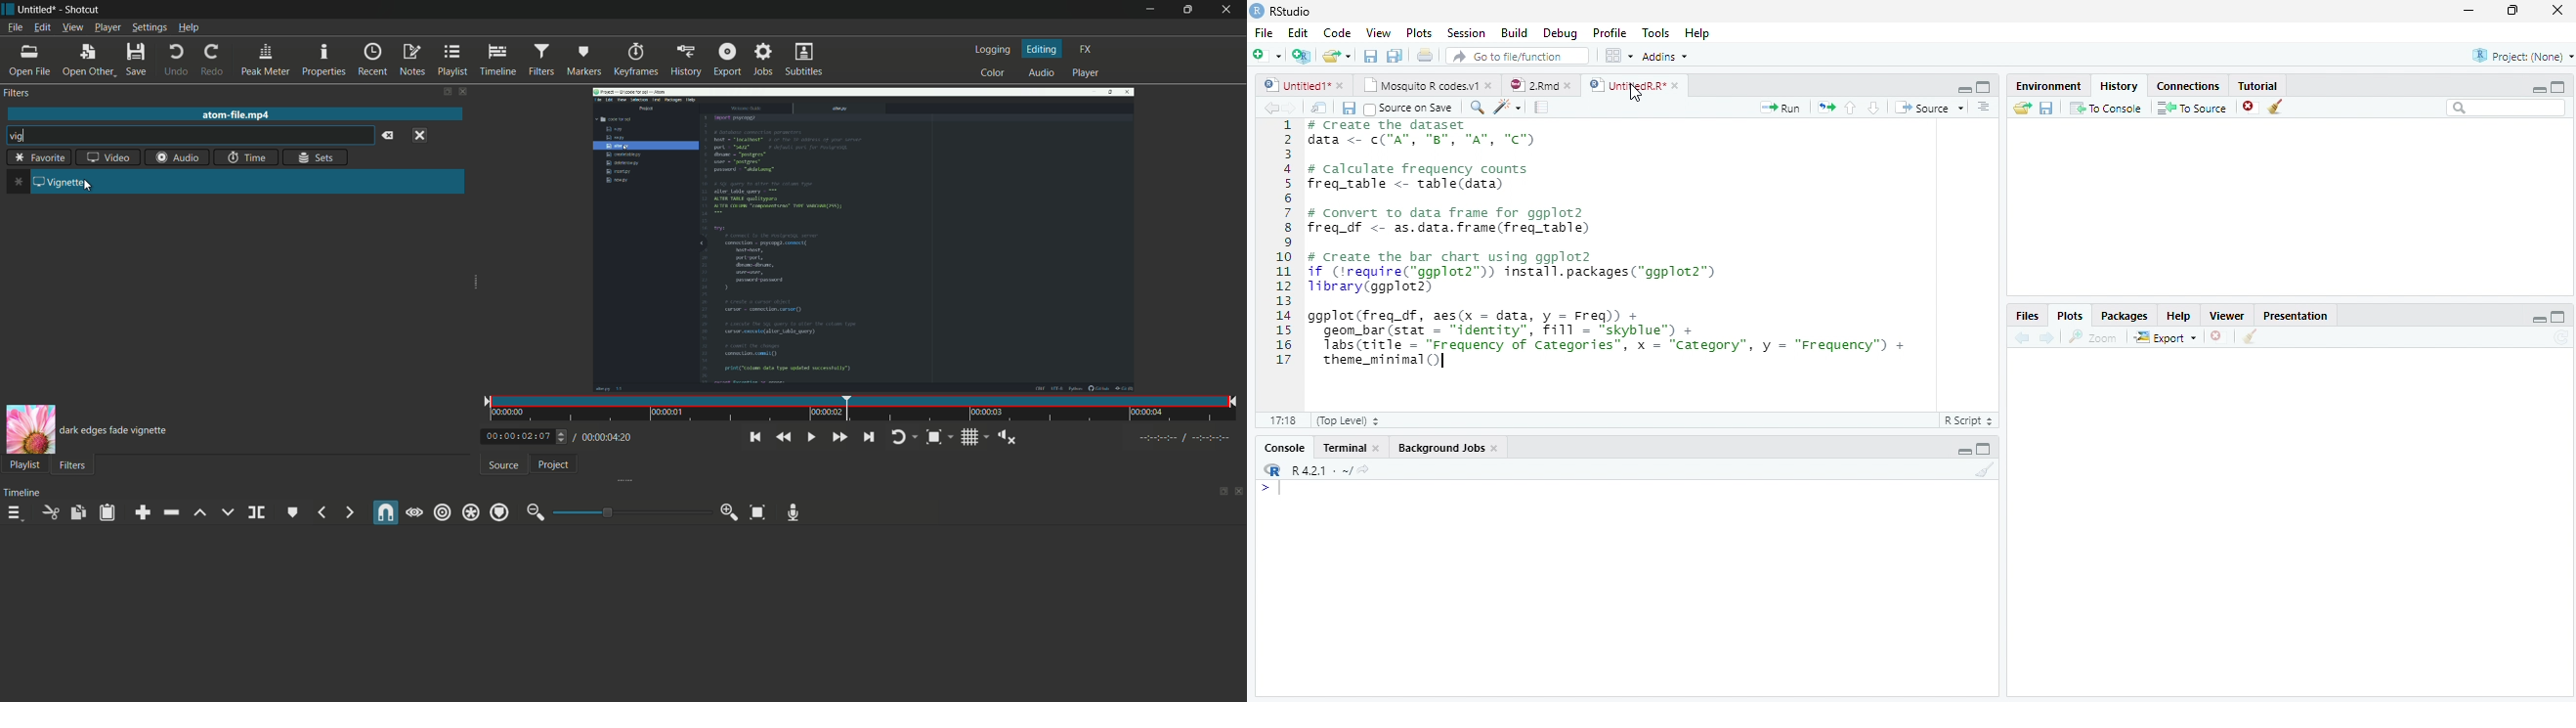 Image resolution: width=2576 pixels, height=728 pixels. What do you see at coordinates (1616, 56) in the screenshot?
I see `Workspace panes` at bounding box center [1616, 56].